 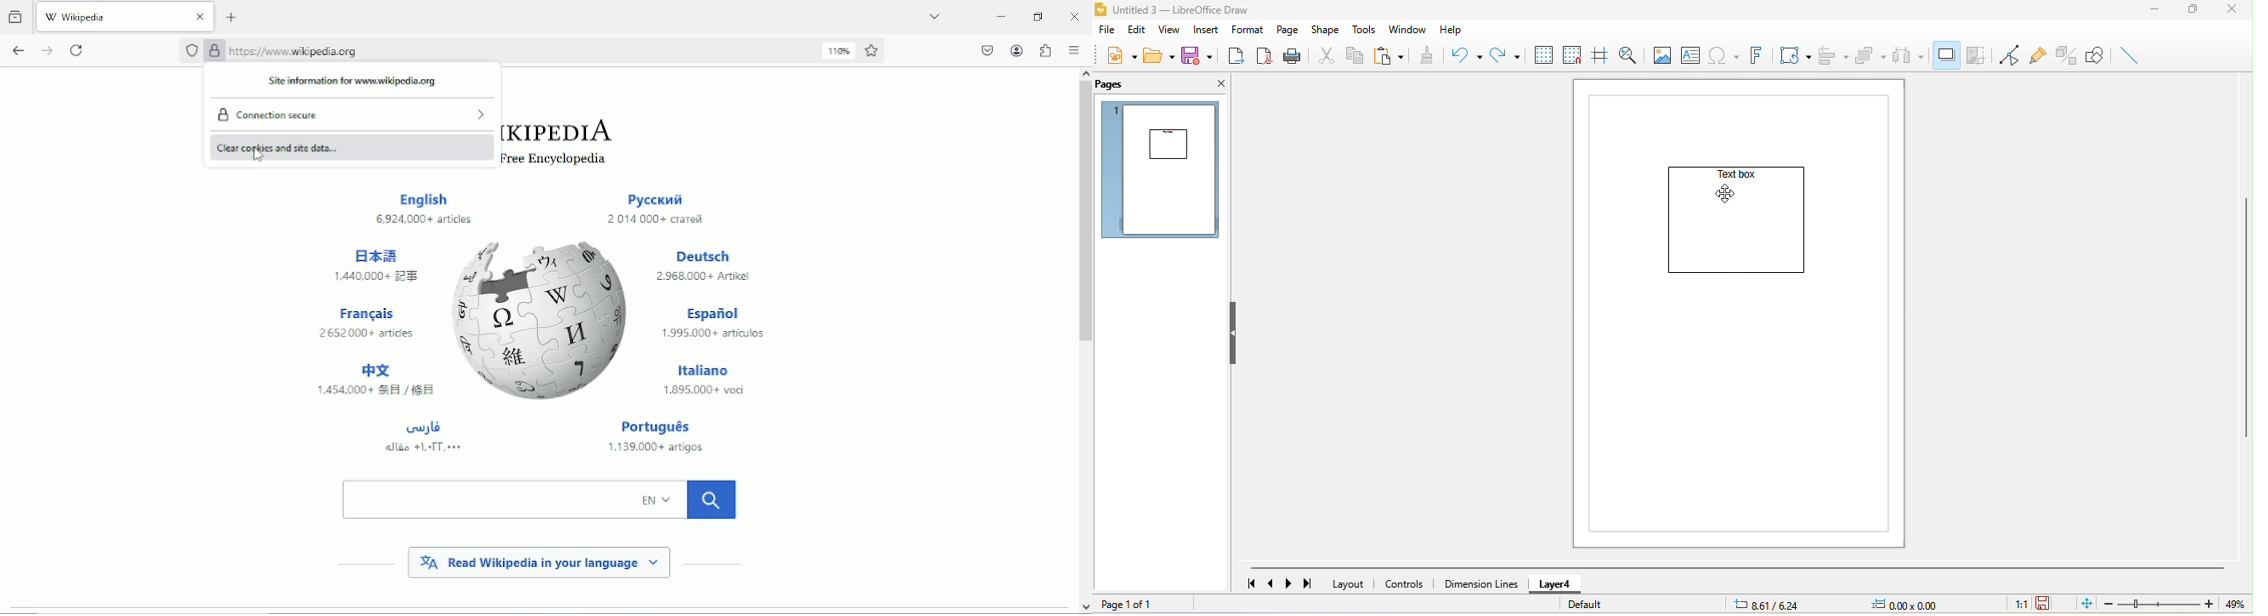 What do you see at coordinates (1265, 58) in the screenshot?
I see `export directly as pdf` at bounding box center [1265, 58].